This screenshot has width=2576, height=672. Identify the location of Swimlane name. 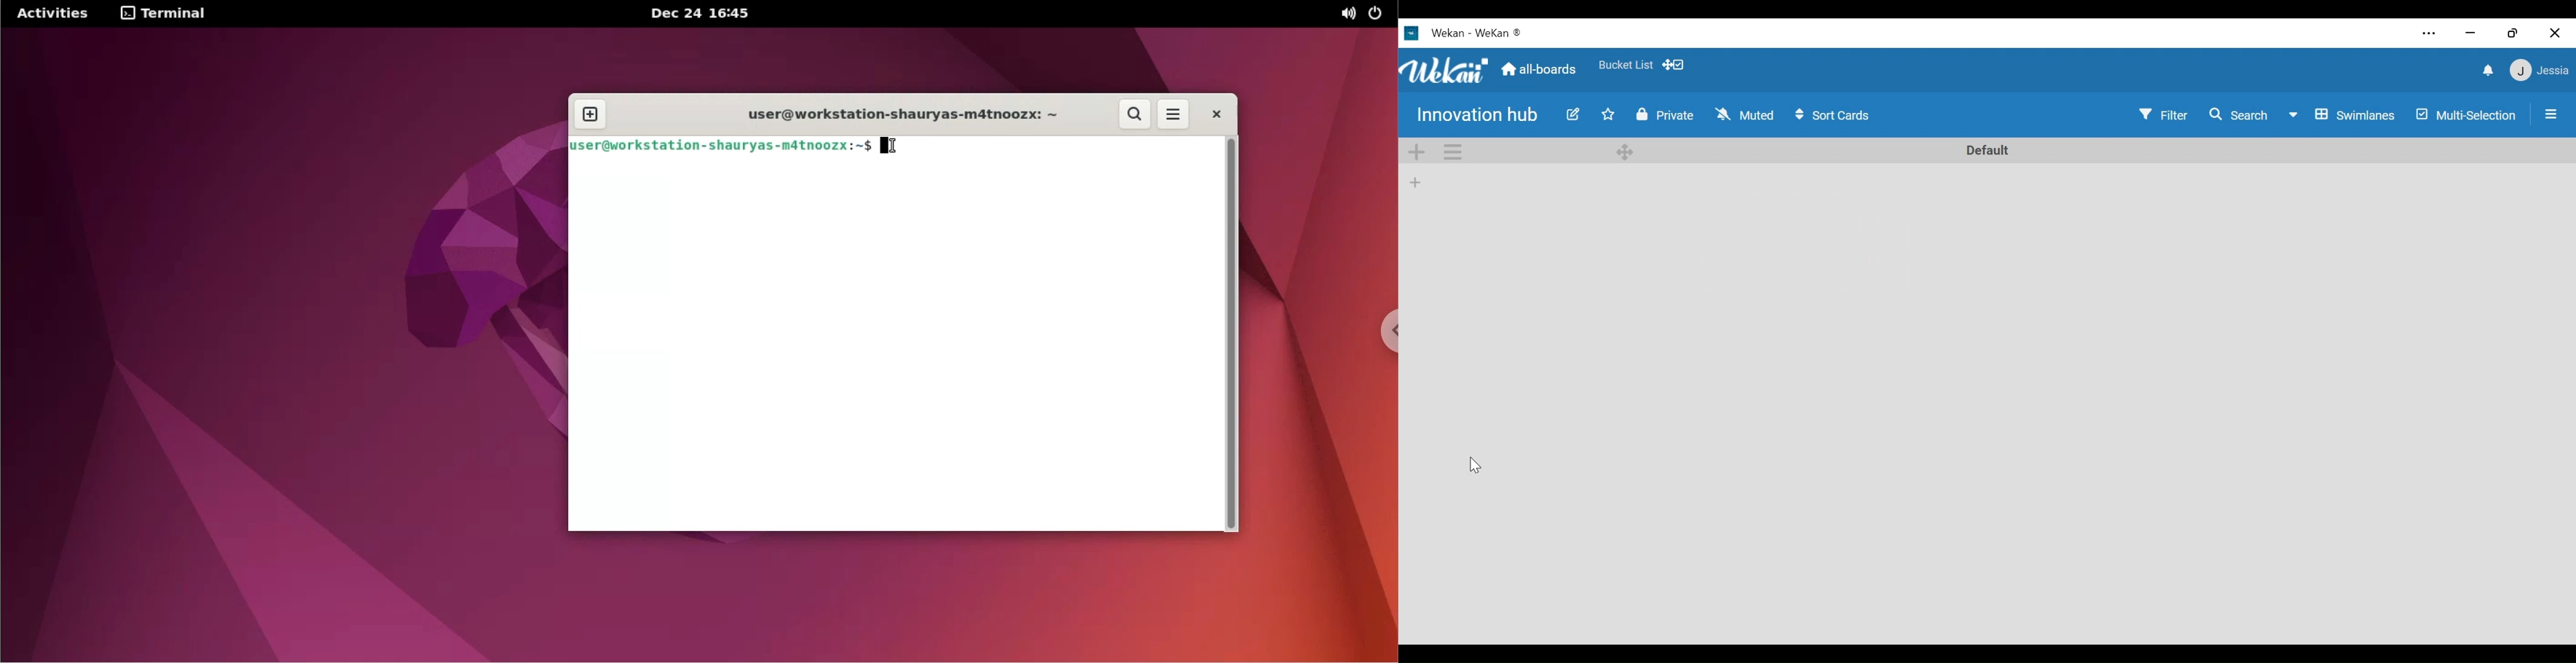
(1989, 150).